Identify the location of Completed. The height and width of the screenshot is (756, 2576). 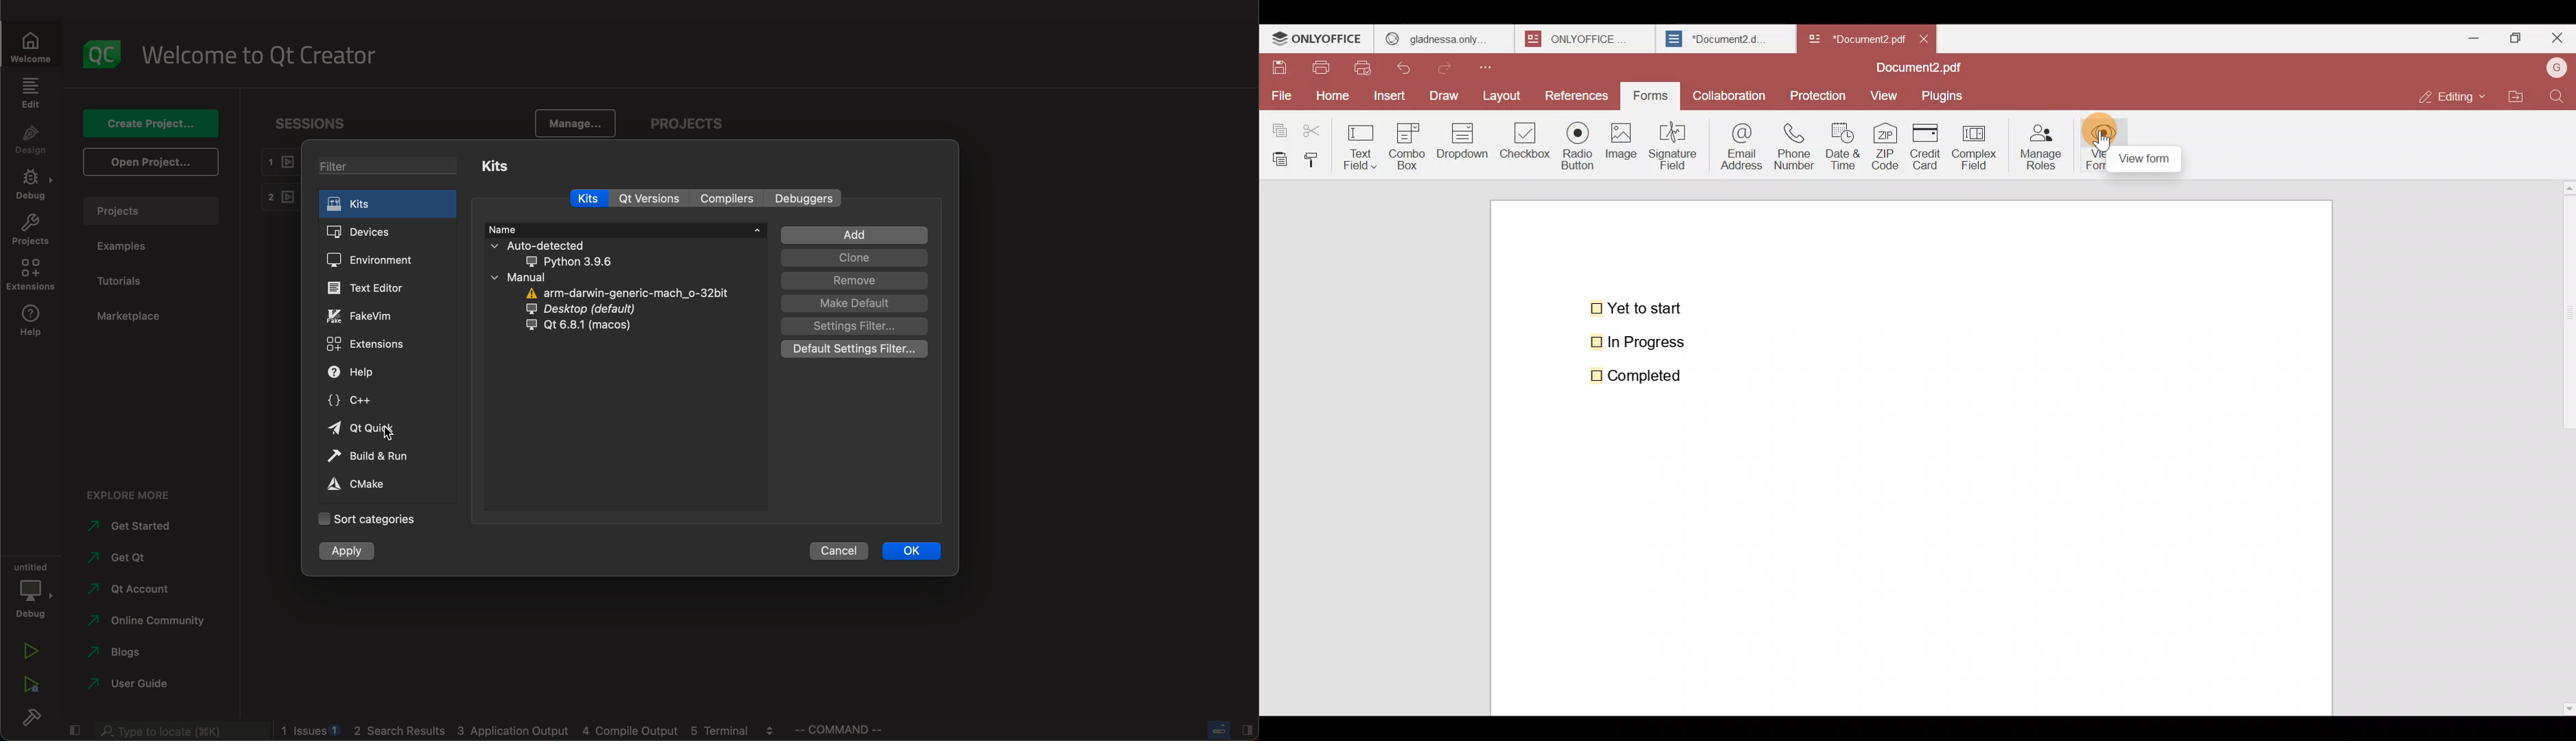
(1645, 375).